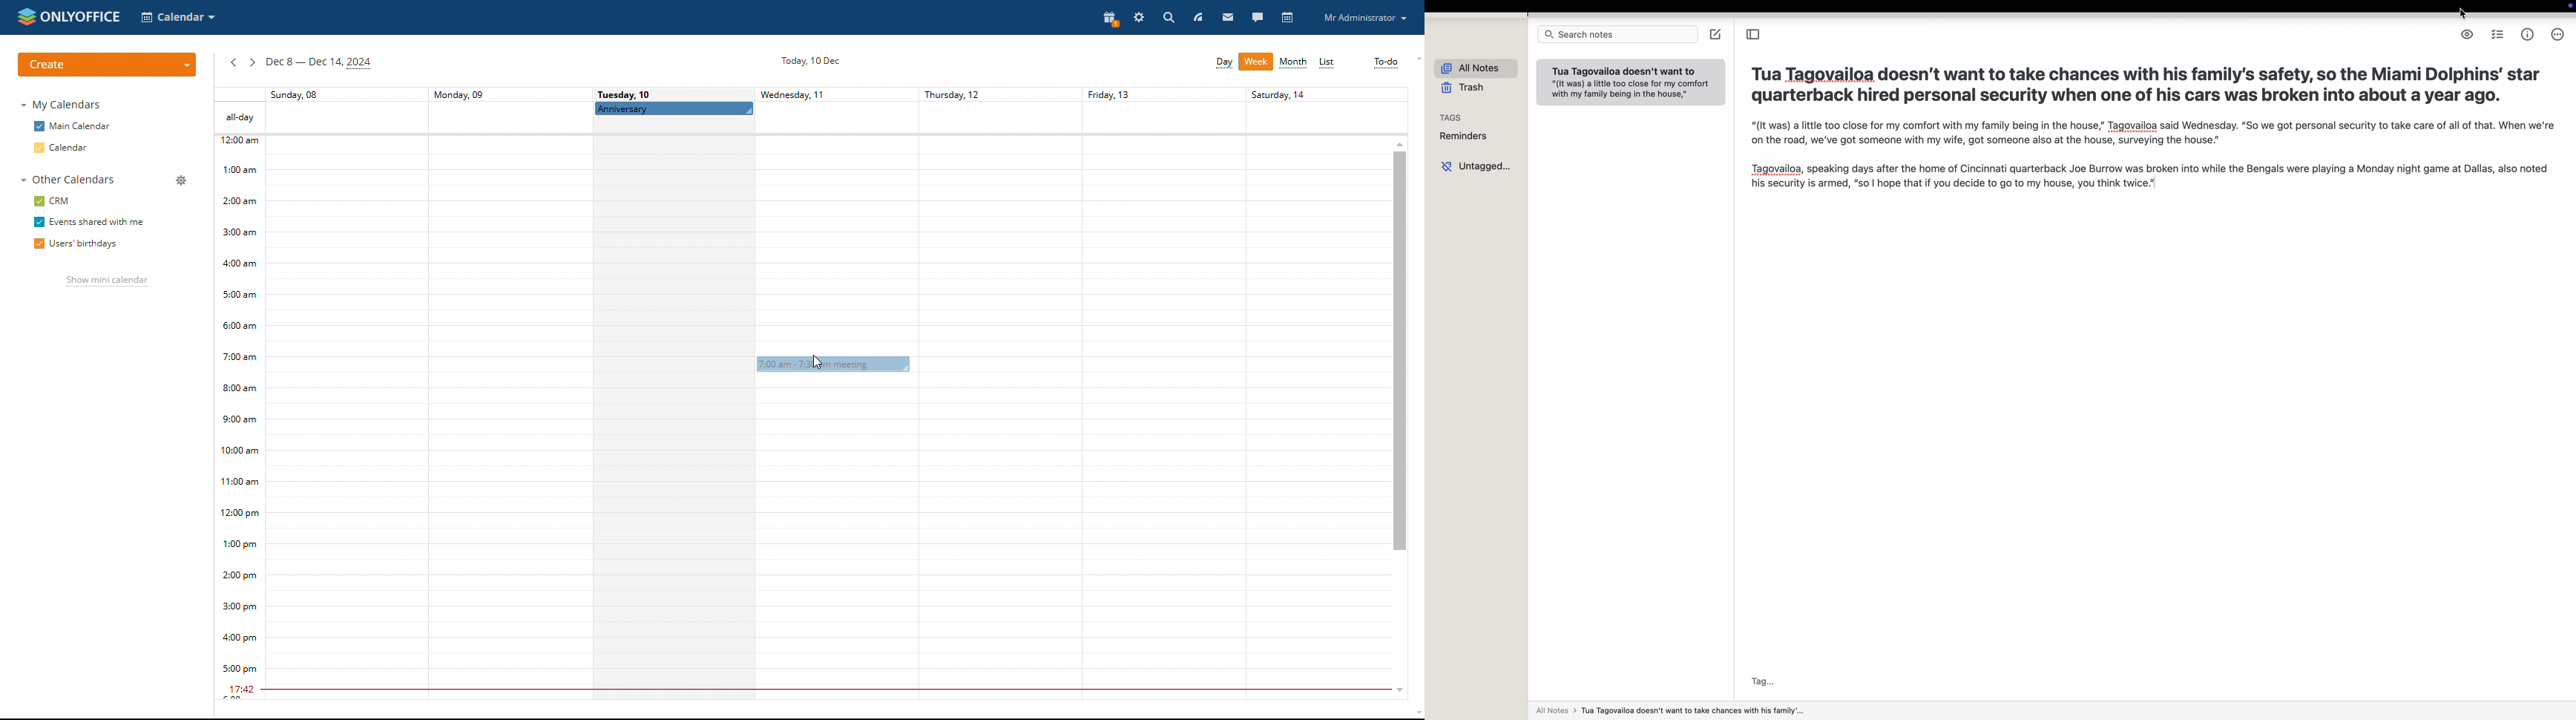 Image resolution: width=2576 pixels, height=728 pixels. What do you see at coordinates (2461, 14) in the screenshot?
I see `cursor` at bounding box center [2461, 14].